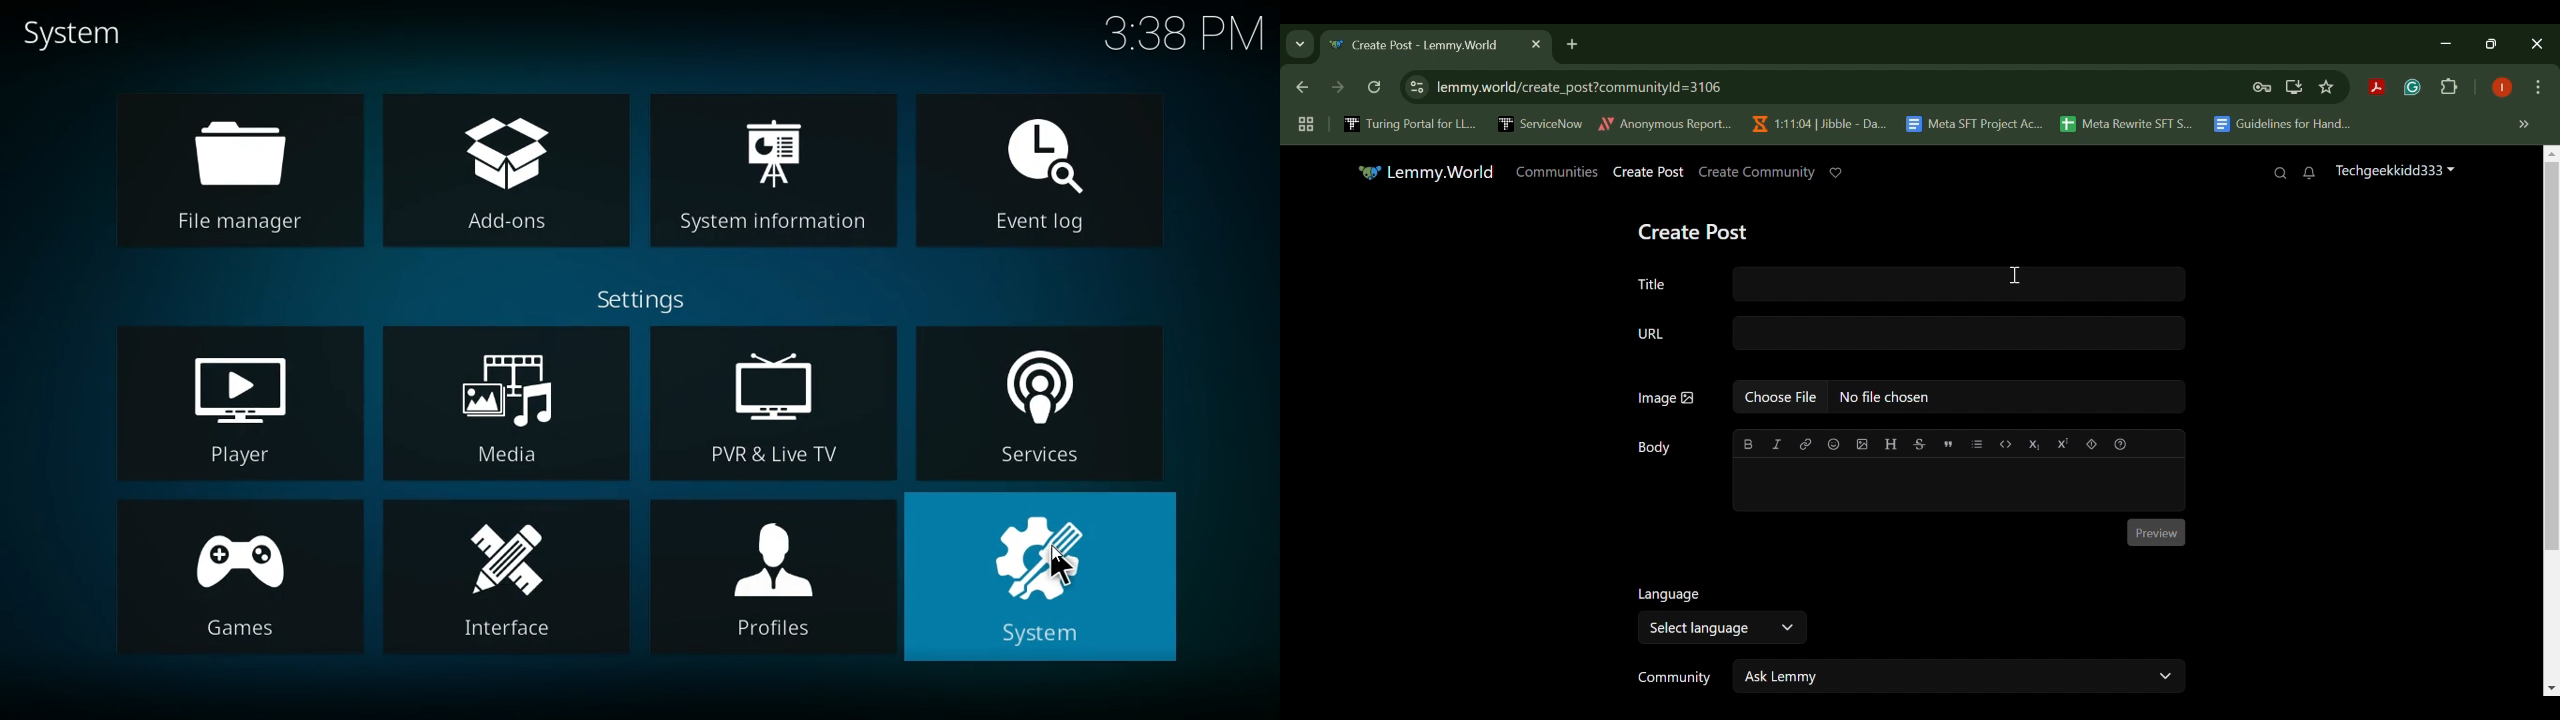  What do you see at coordinates (232, 584) in the screenshot?
I see `games` at bounding box center [232, 584].